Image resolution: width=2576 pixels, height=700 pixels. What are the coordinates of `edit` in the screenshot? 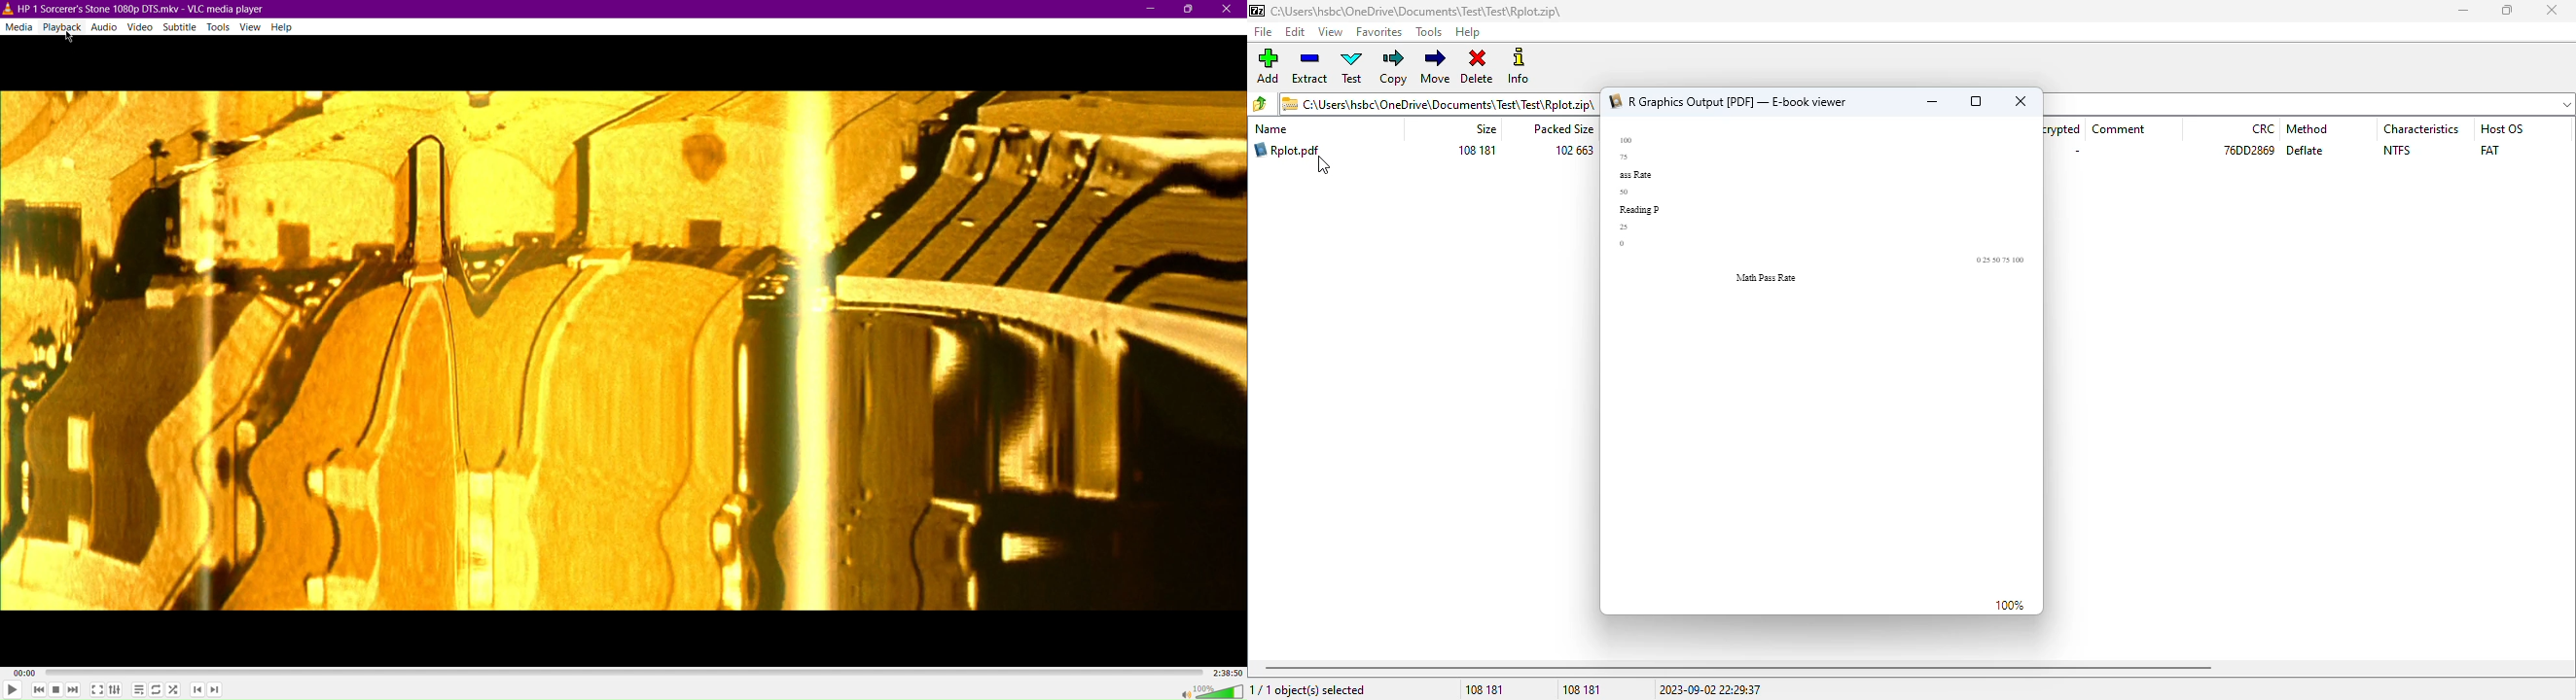 It's located at (1296, 32).